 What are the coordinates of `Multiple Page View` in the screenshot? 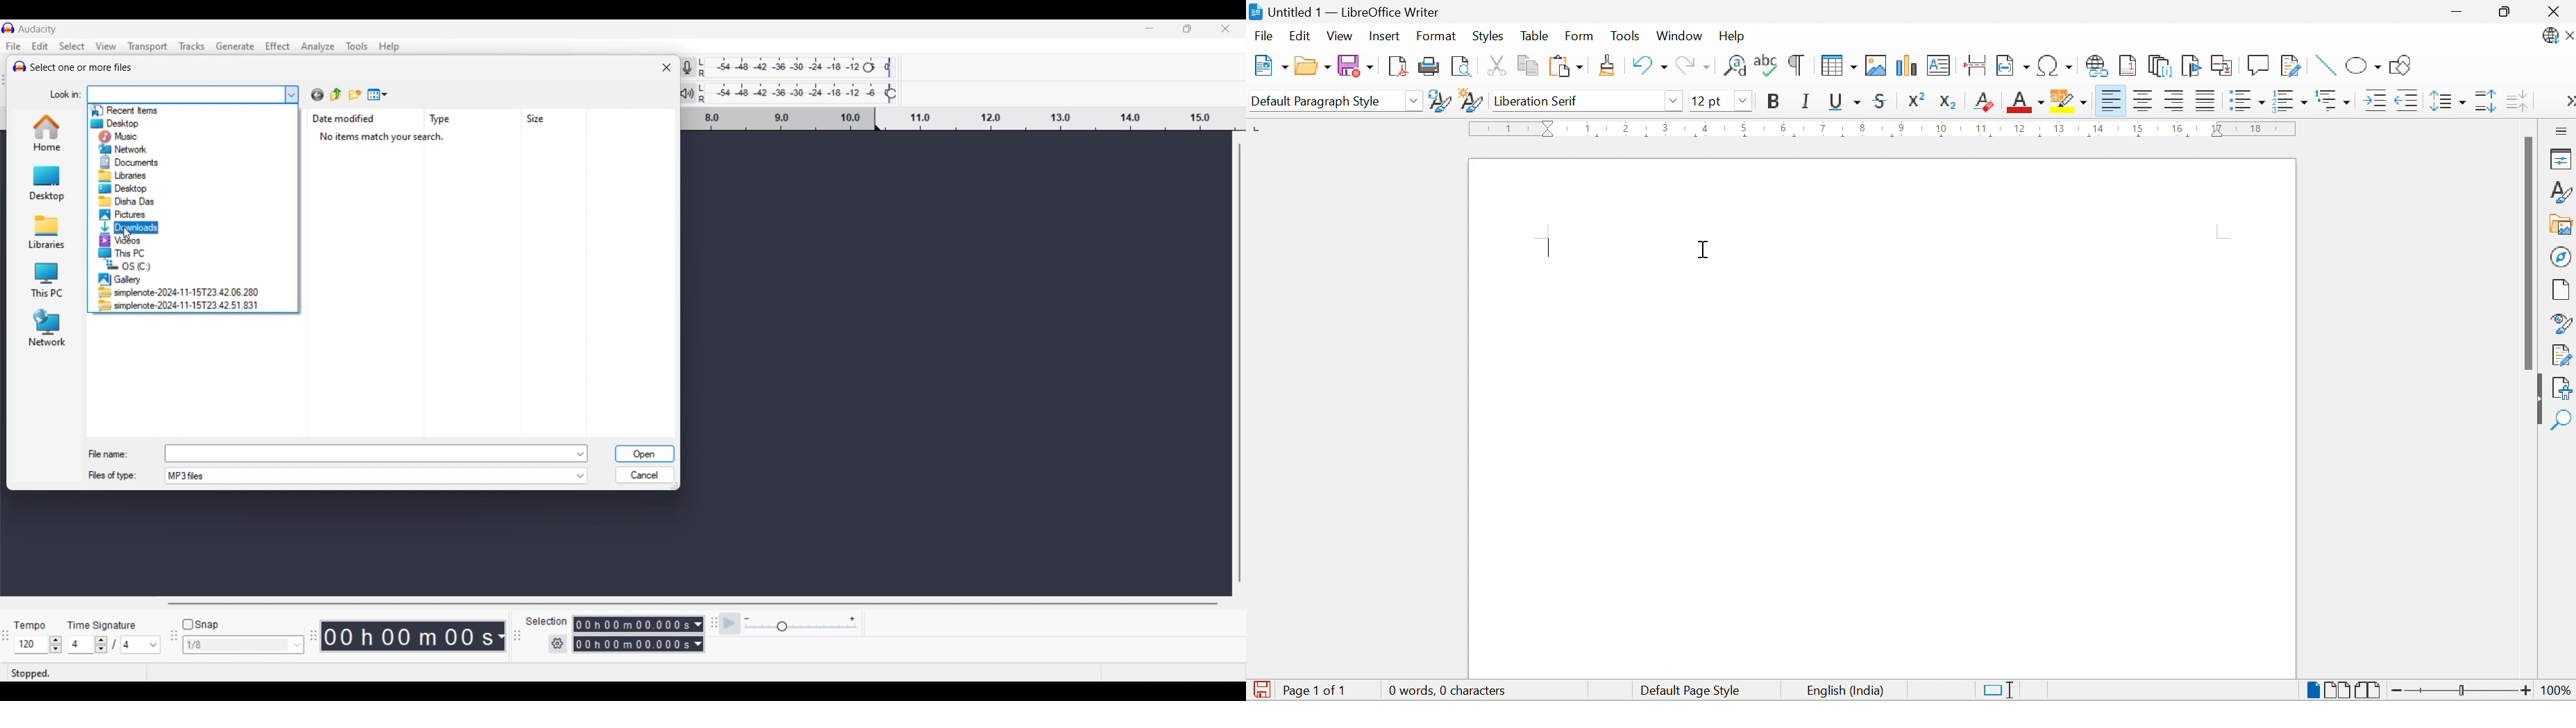 It's located at (2337, 689).